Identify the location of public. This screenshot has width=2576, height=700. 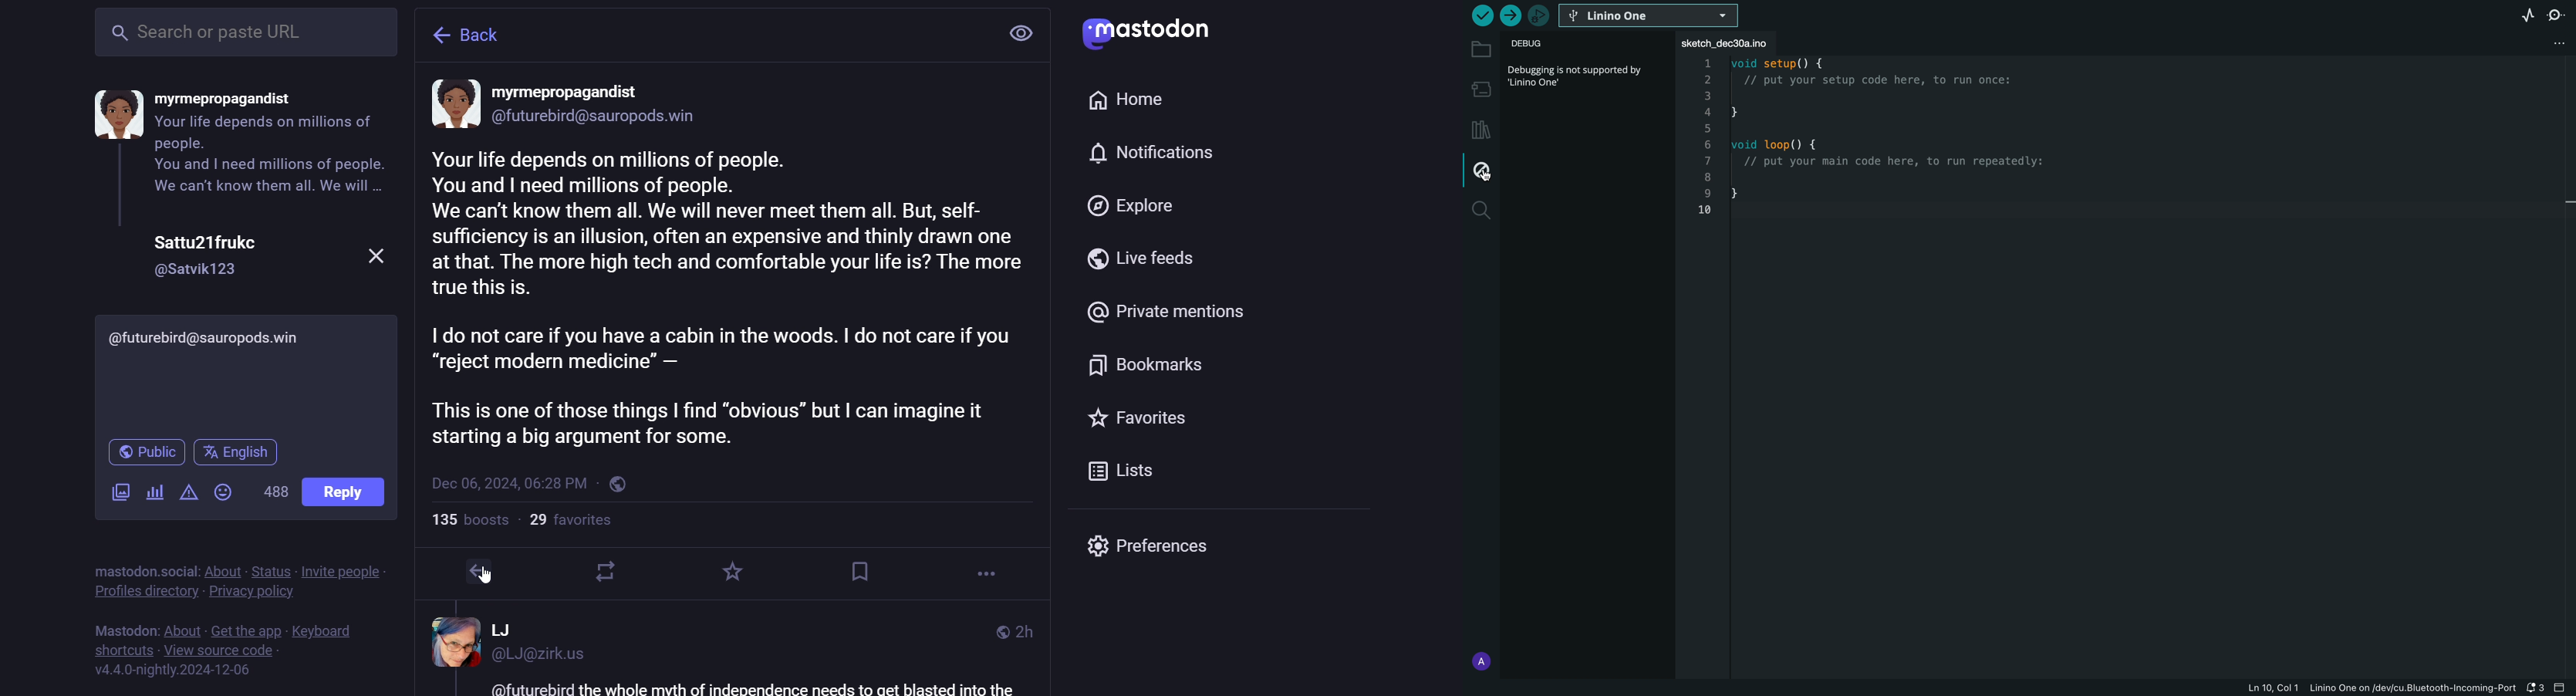
(1001, 632).